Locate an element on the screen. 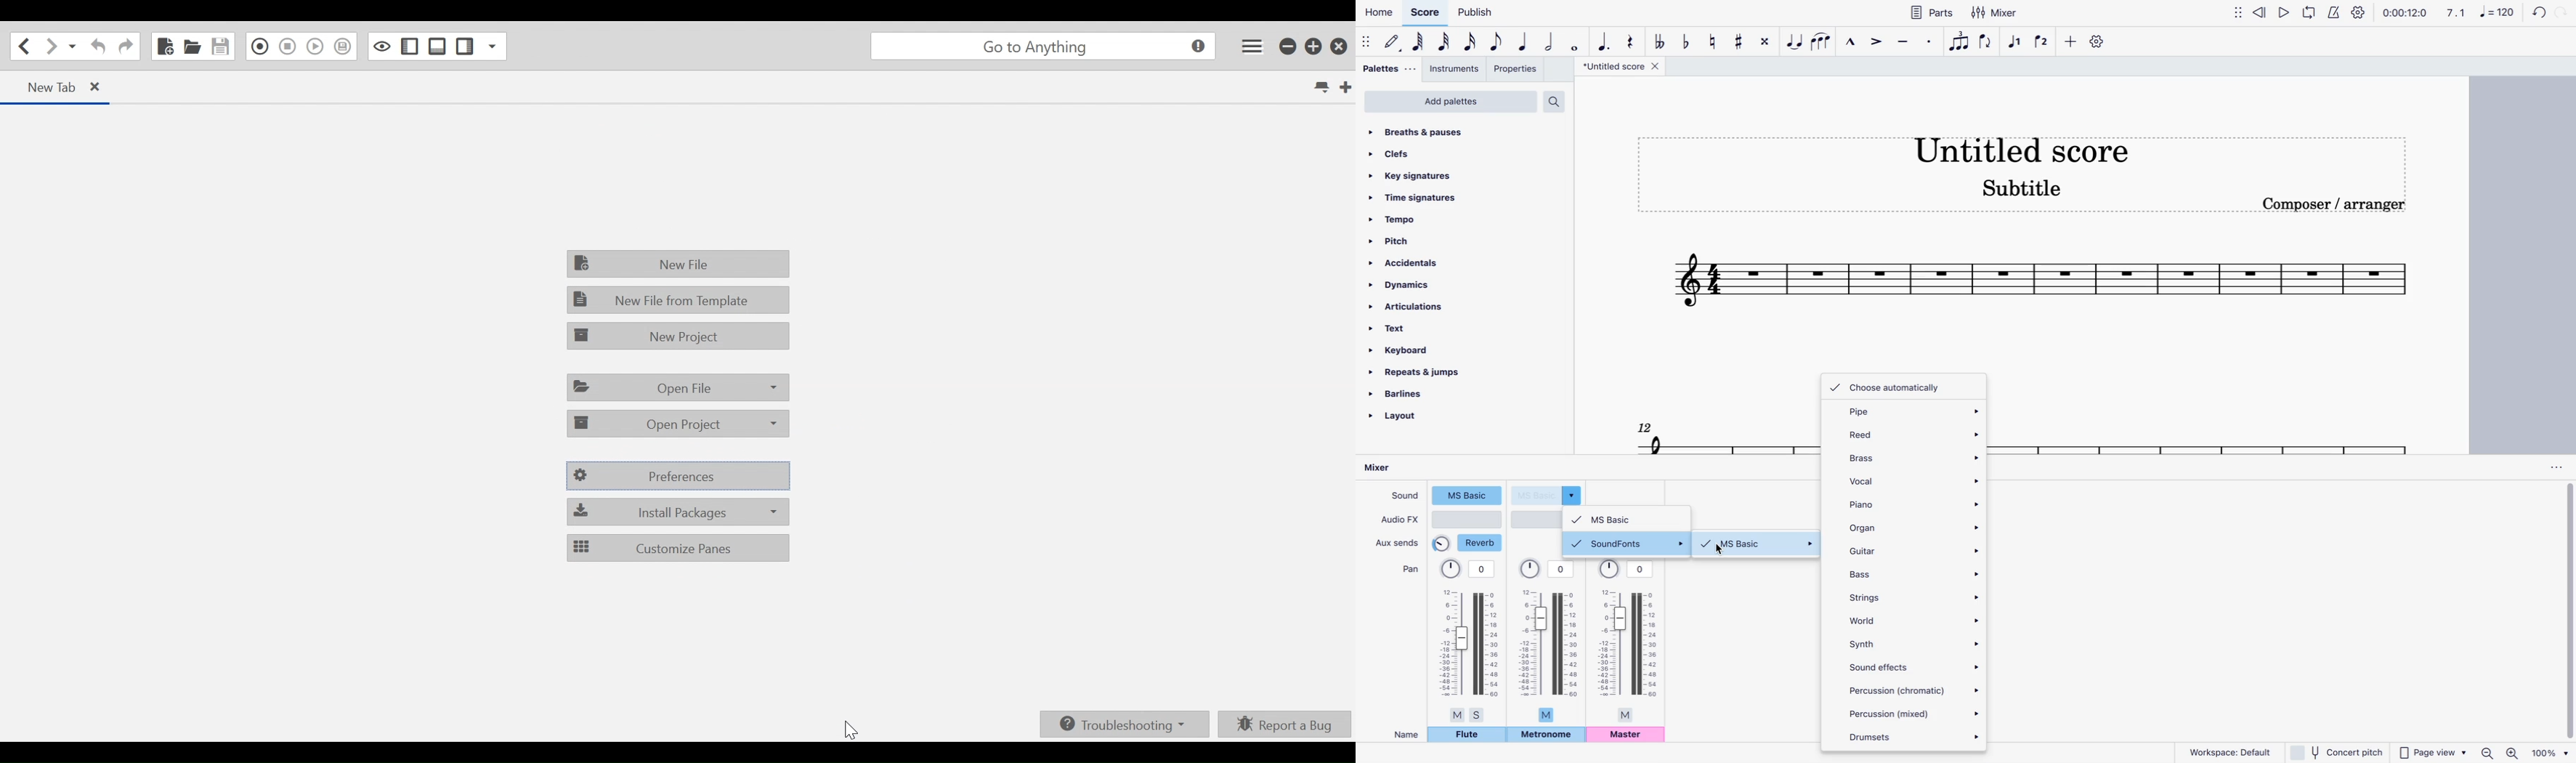 This screenshot has height=784, width=2576. cursor is located at coordinates (855, 728).